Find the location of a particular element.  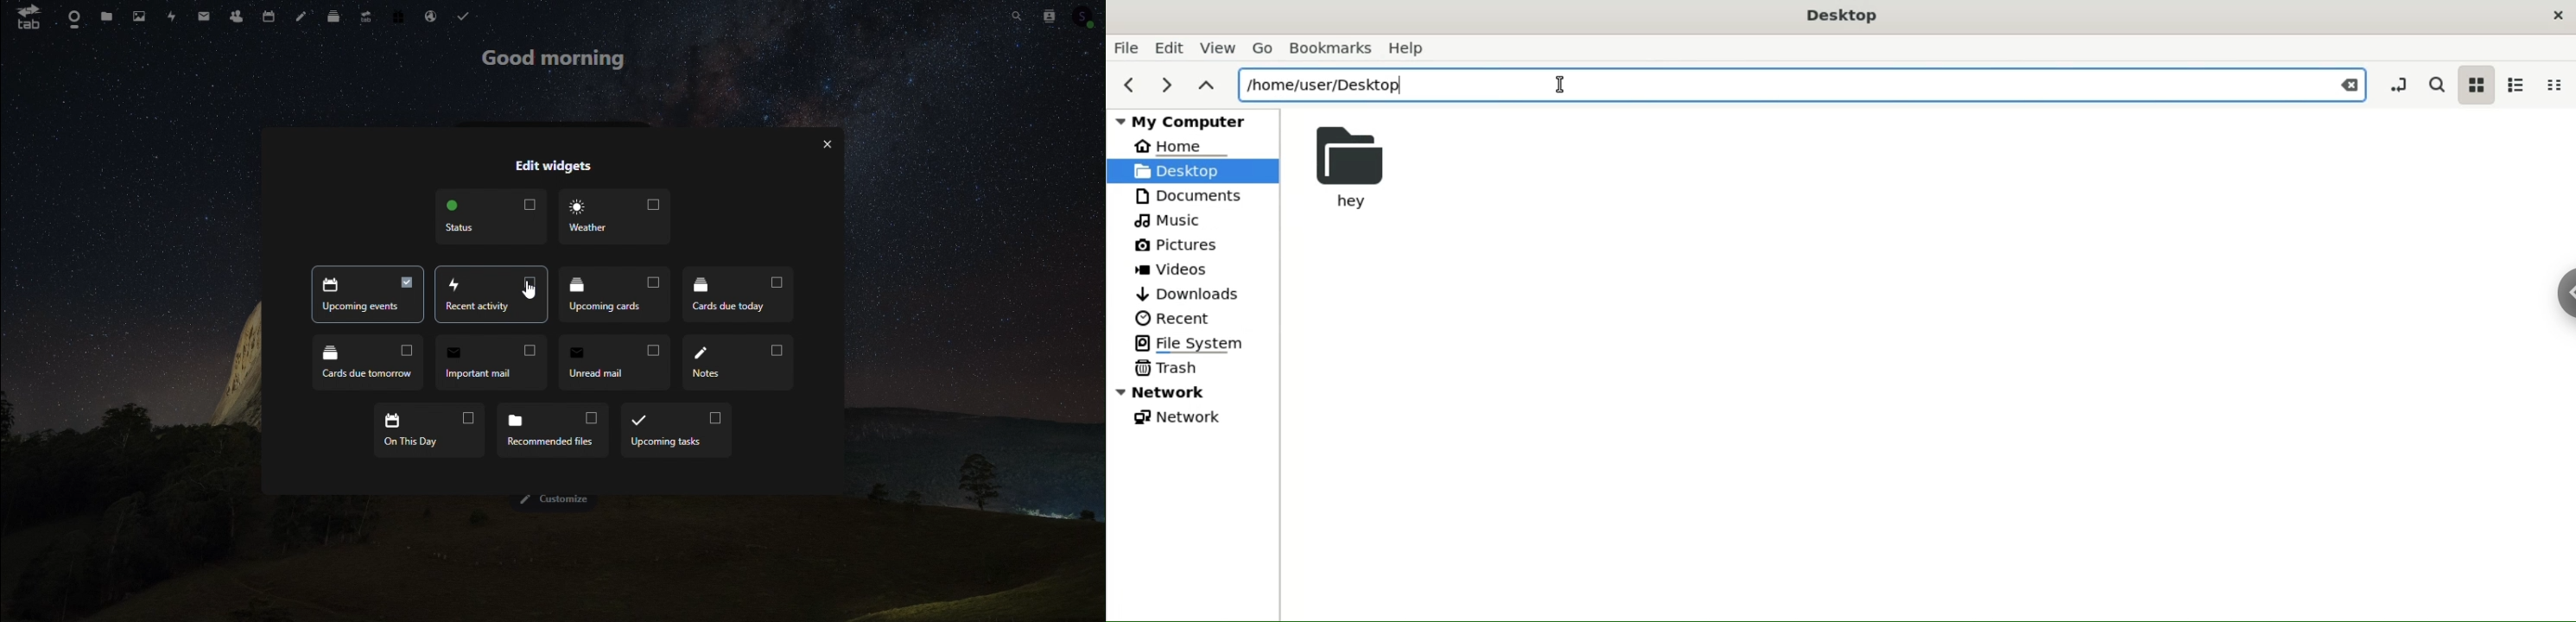

Upcoming events is located at coordinates (491, 294).